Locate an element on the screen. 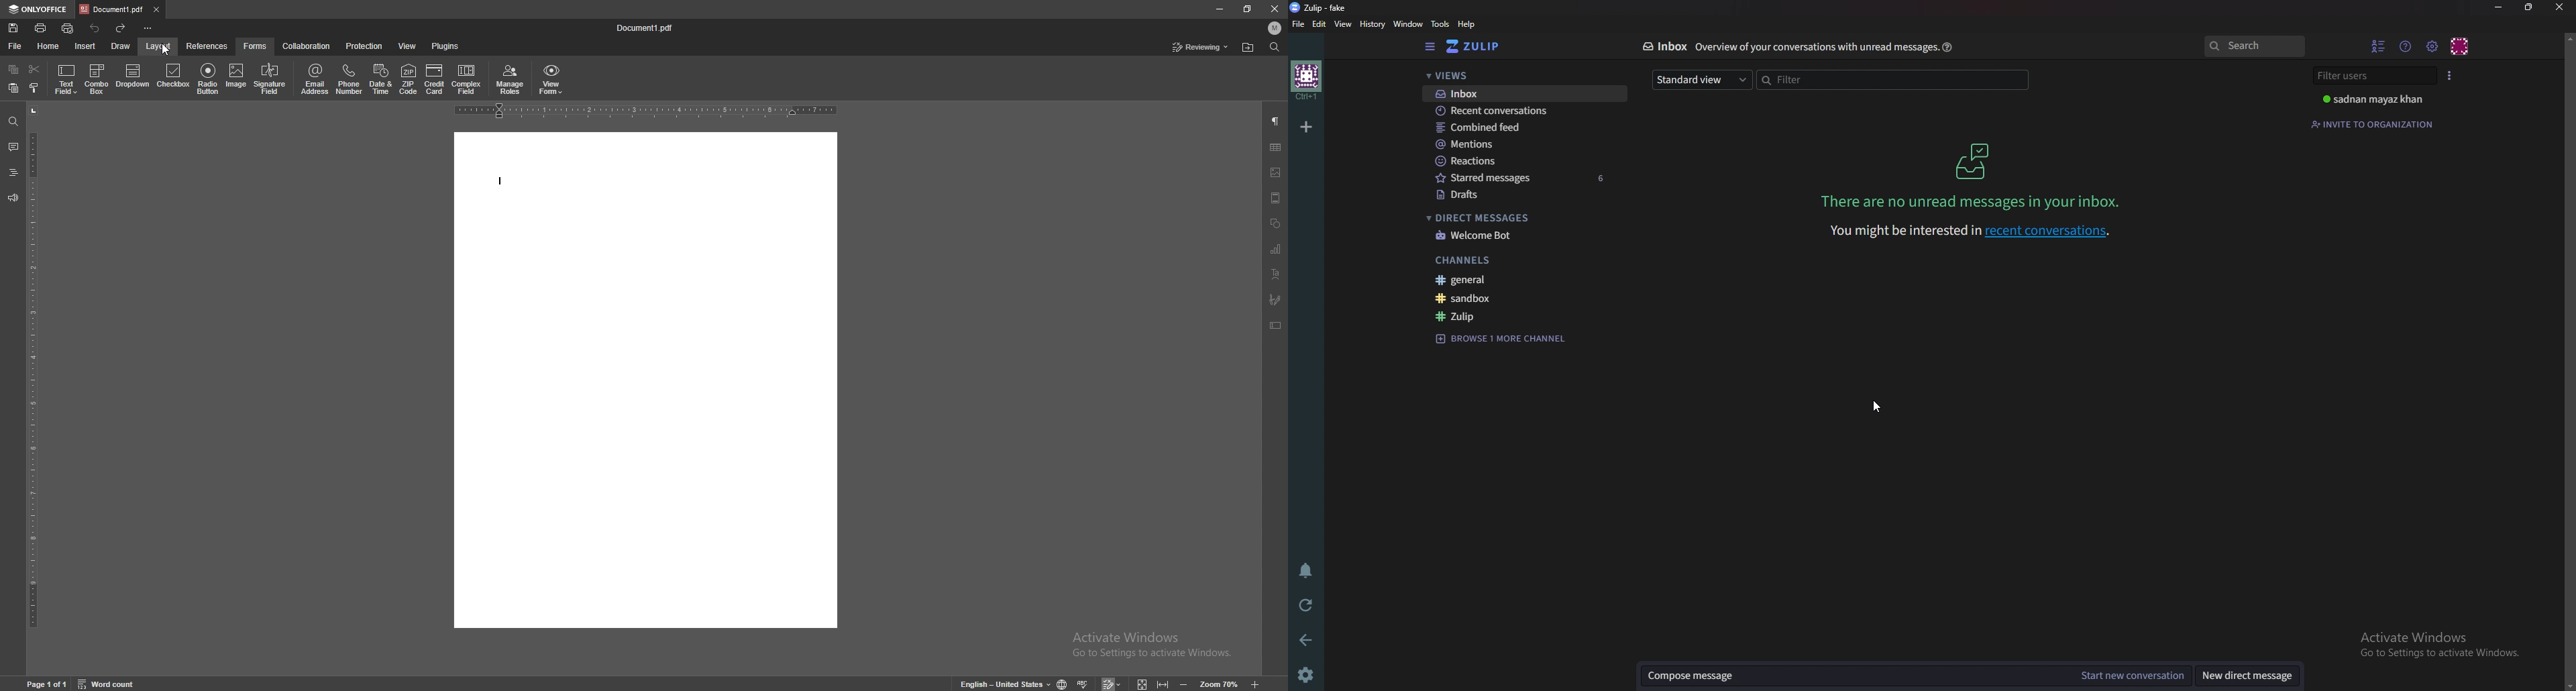 Image resolution: width=2576 pixels, height=700 pixels. copy is located at coordinates (13, 69).